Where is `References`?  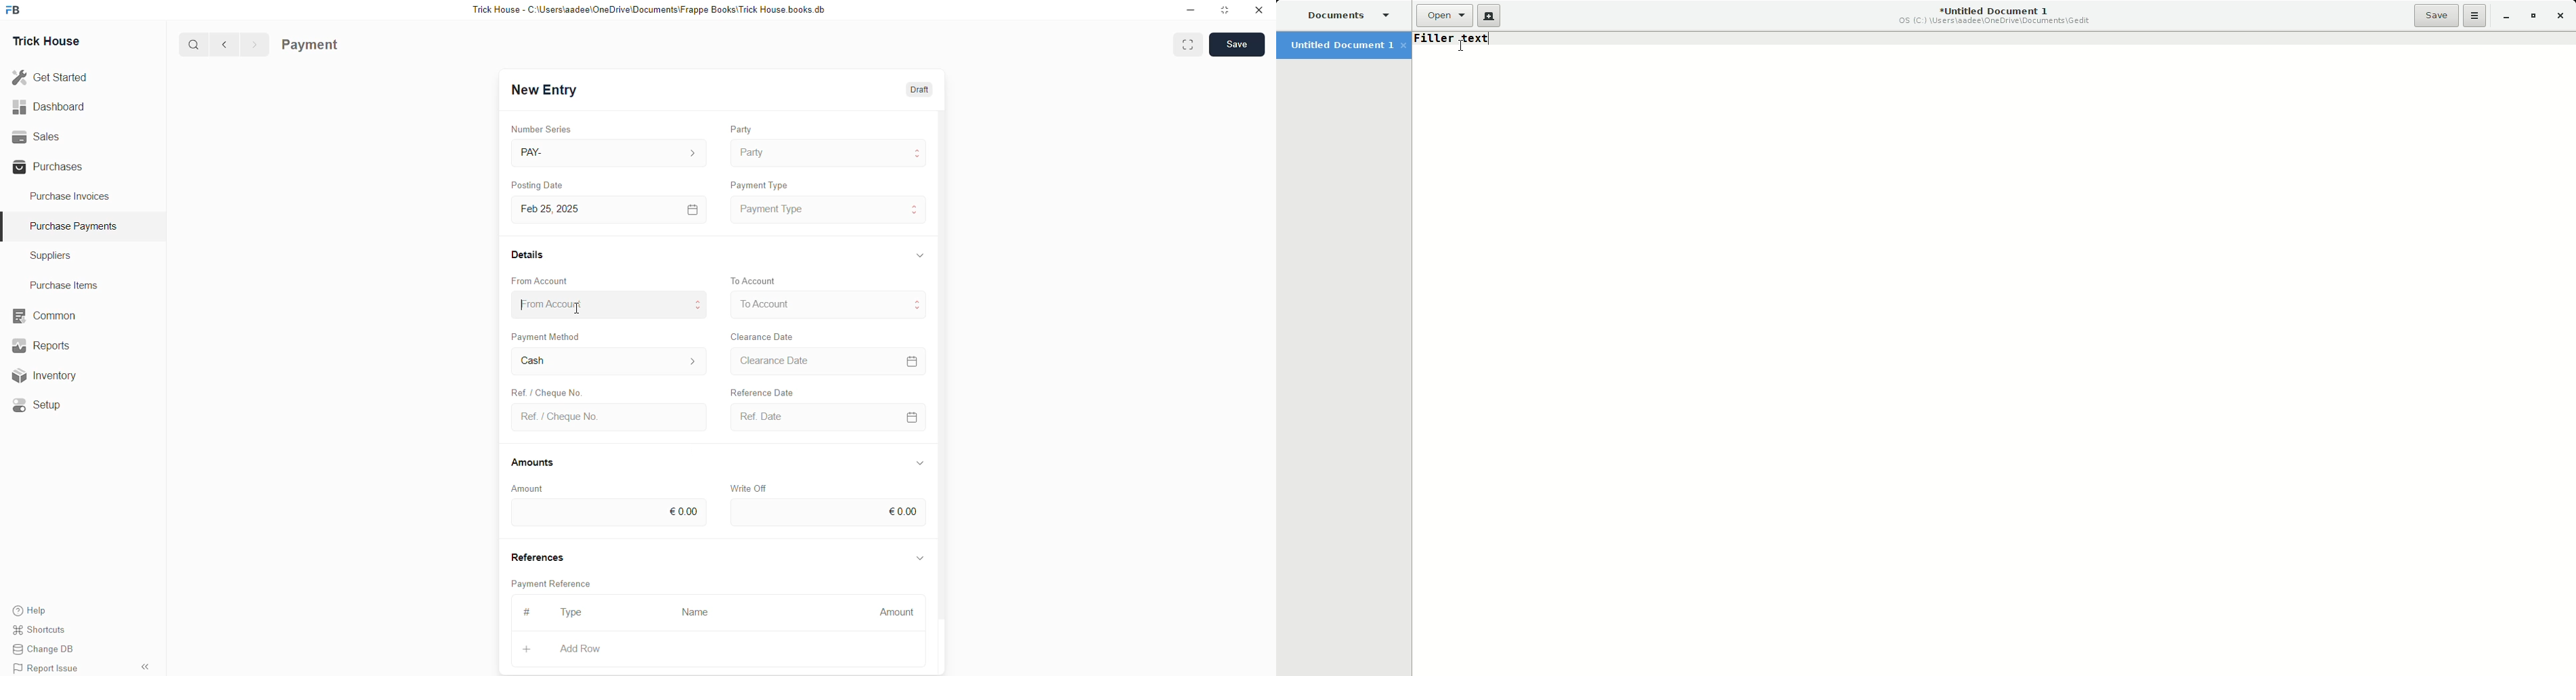 References is located at coordinates (541, 557).